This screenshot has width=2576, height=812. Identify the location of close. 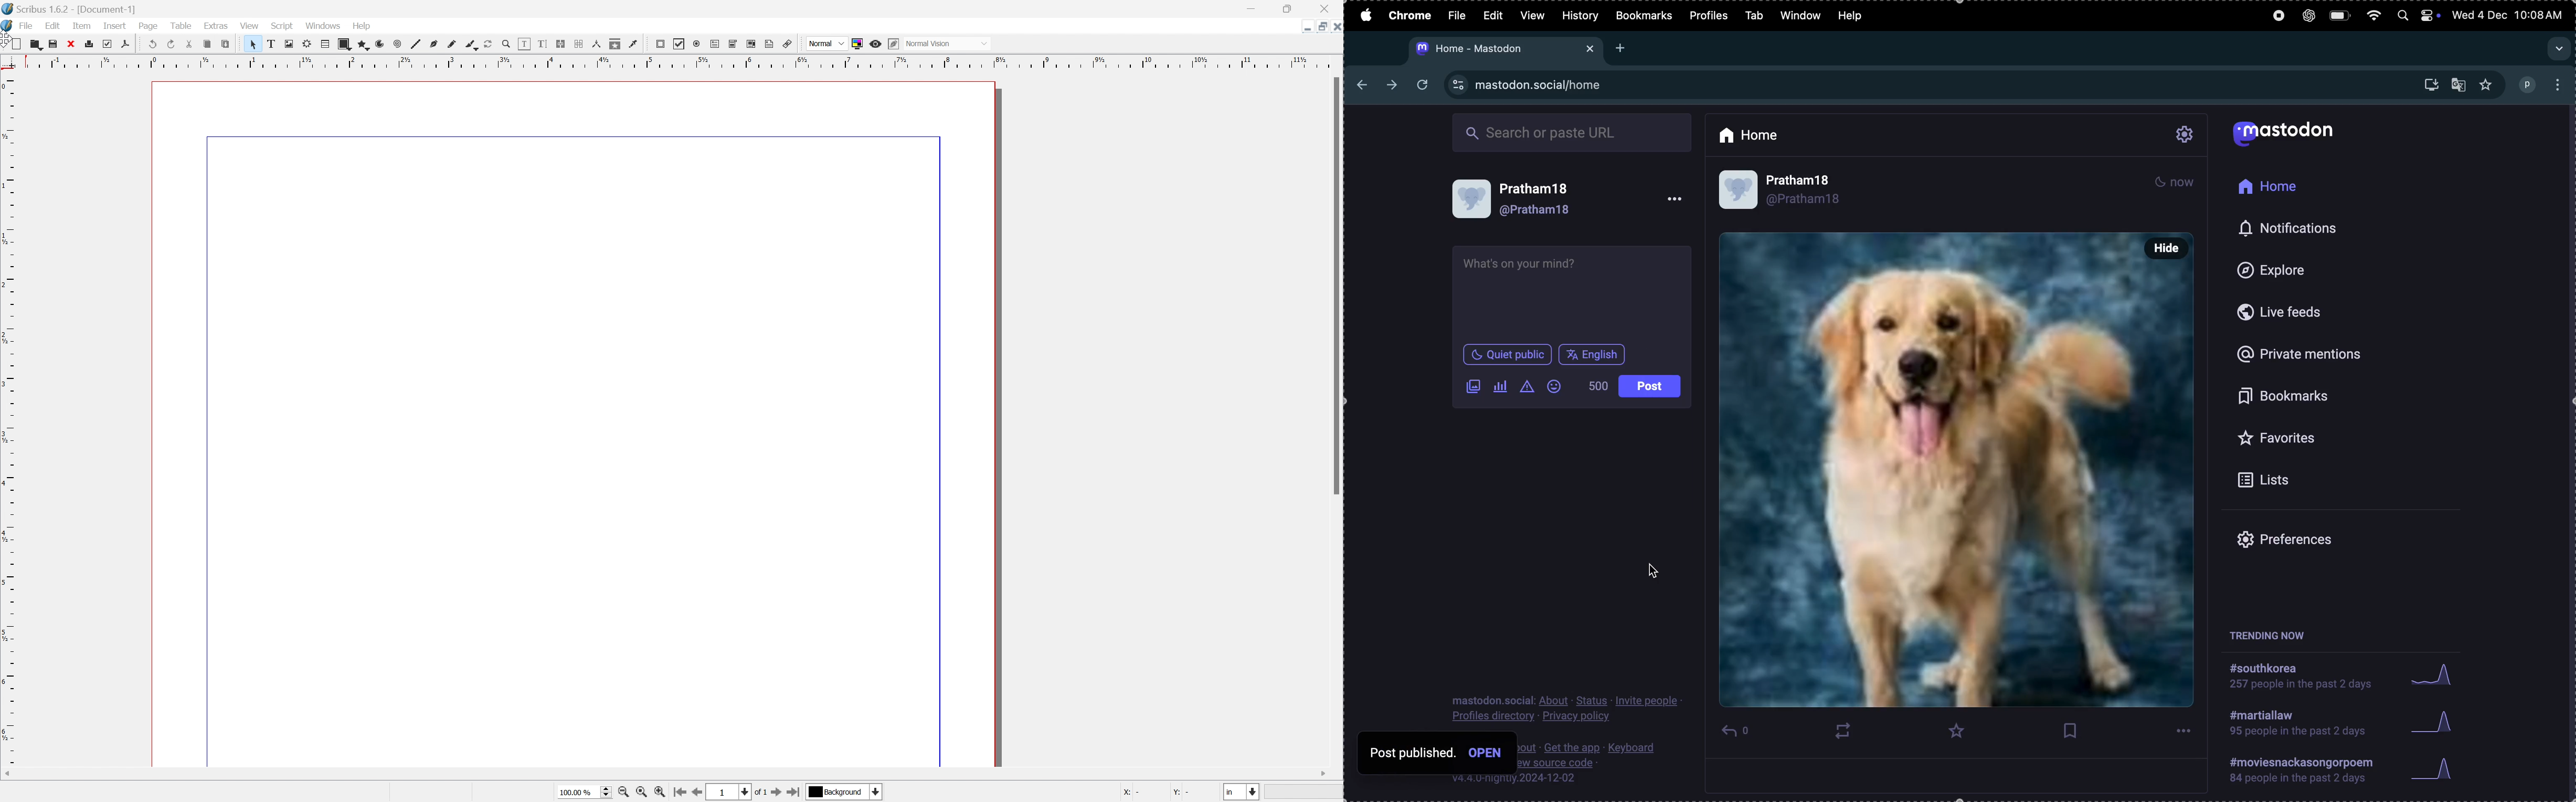
(1335, 27).